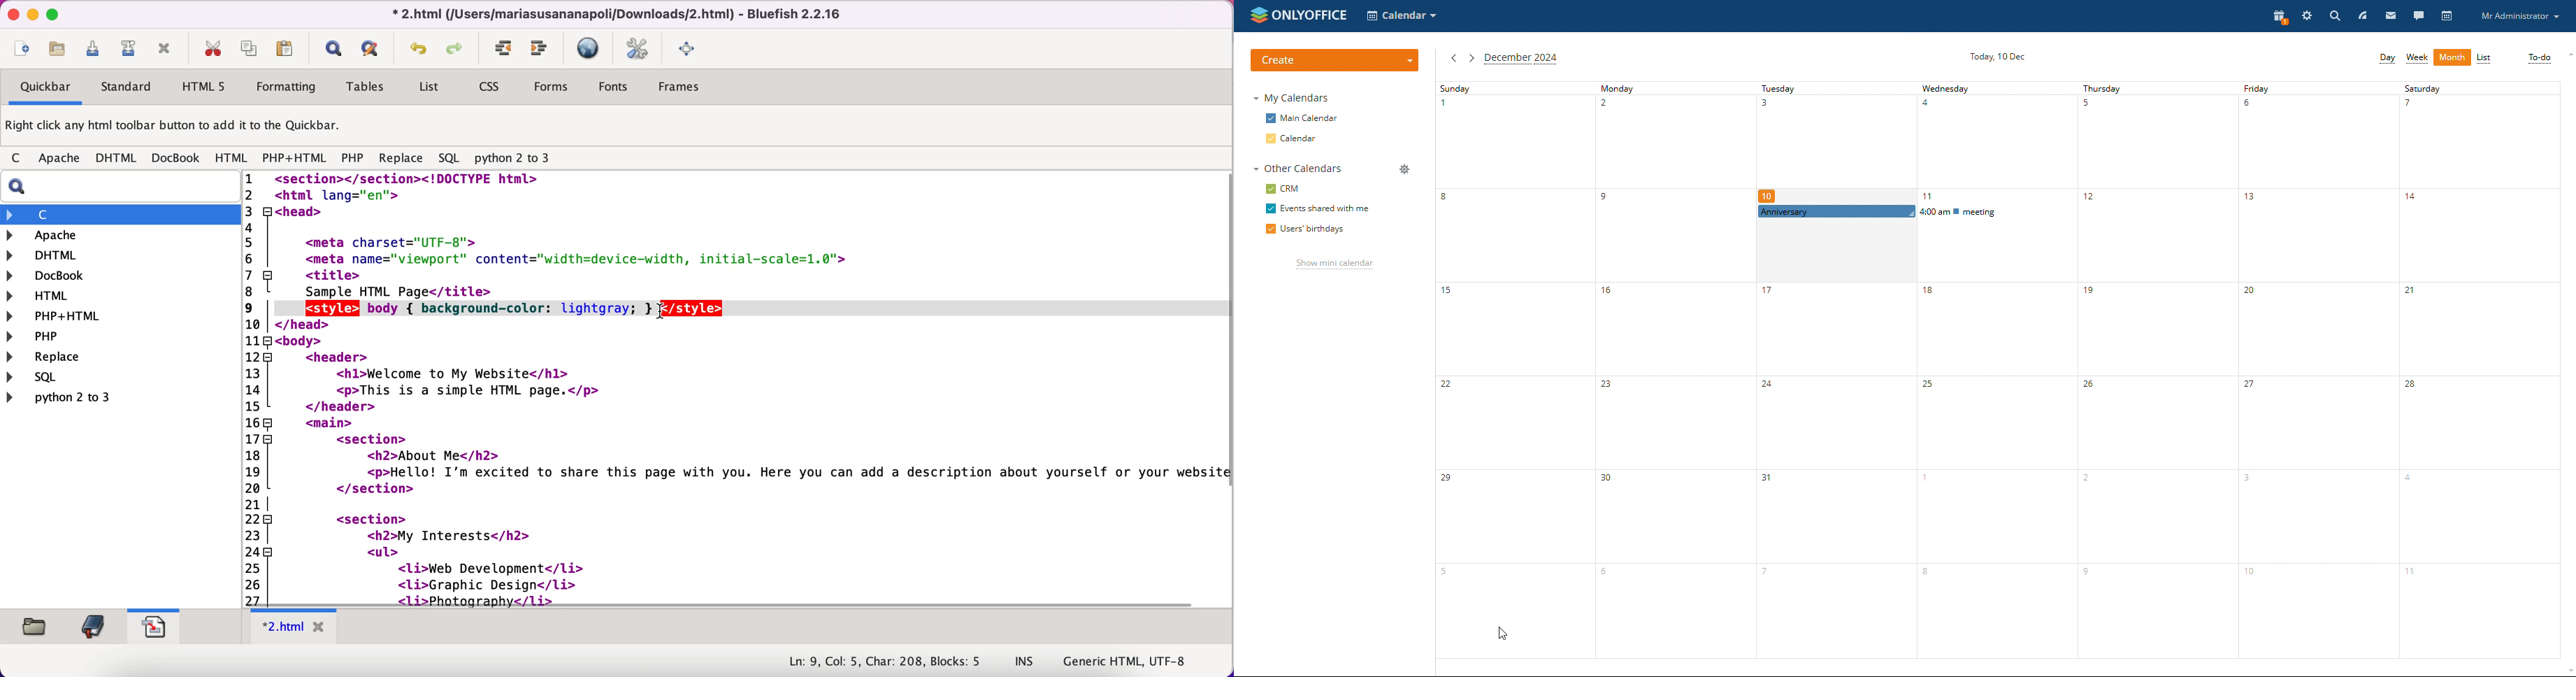 This screenshot has height=700, width=2576. What do you see at coordinates (2447, 16) in the screenshot?
I see `calendar` at bounding box center [2447, 16].